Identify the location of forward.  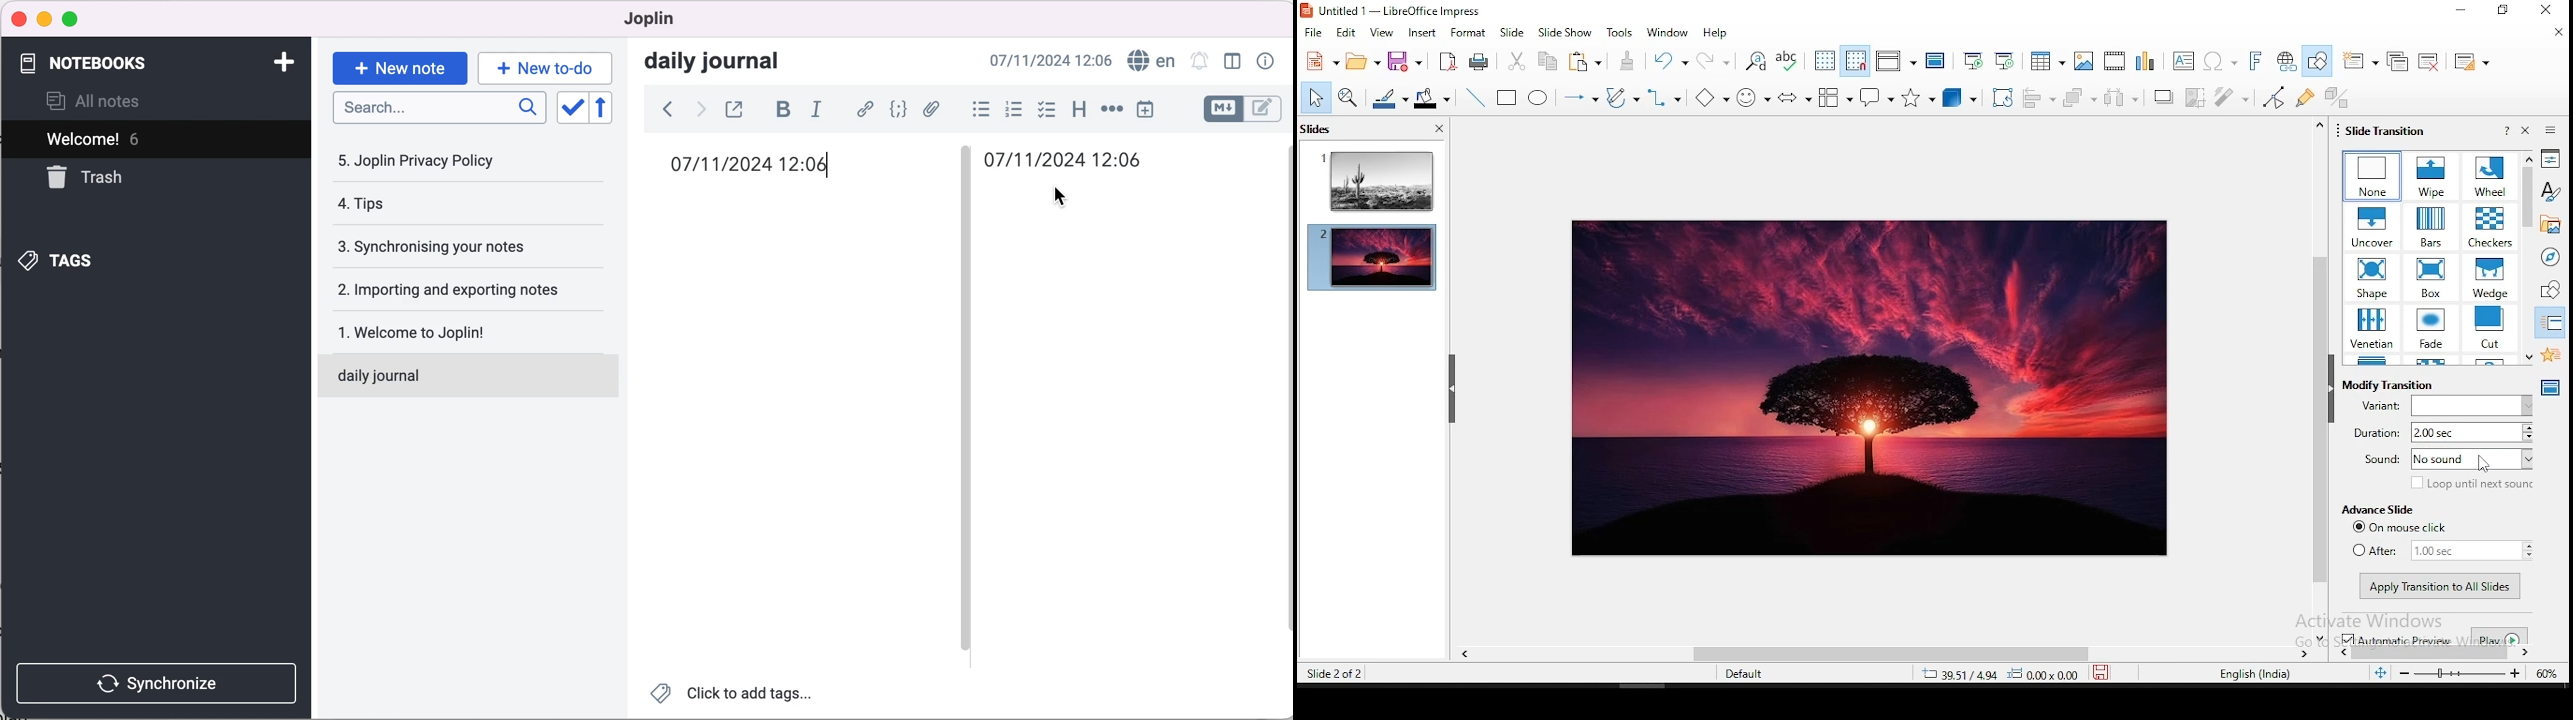
(699, 109).